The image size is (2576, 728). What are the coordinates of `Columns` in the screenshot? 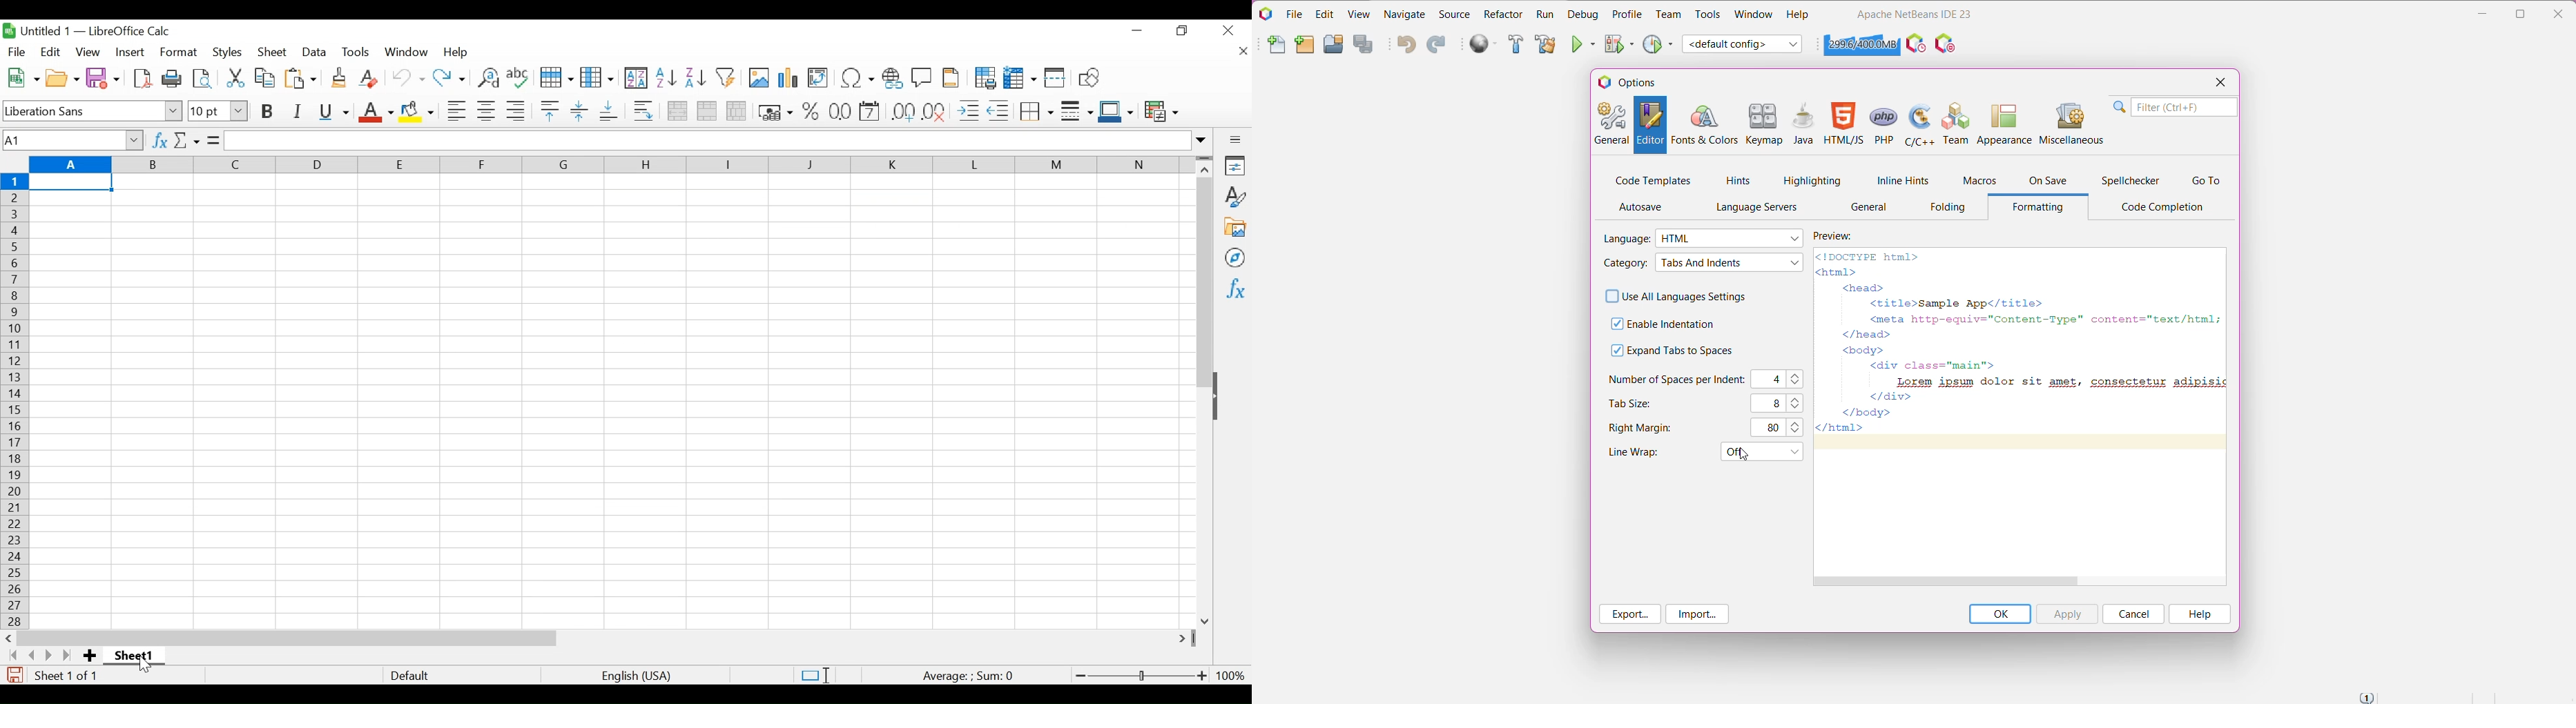 It's located at (612, 164).